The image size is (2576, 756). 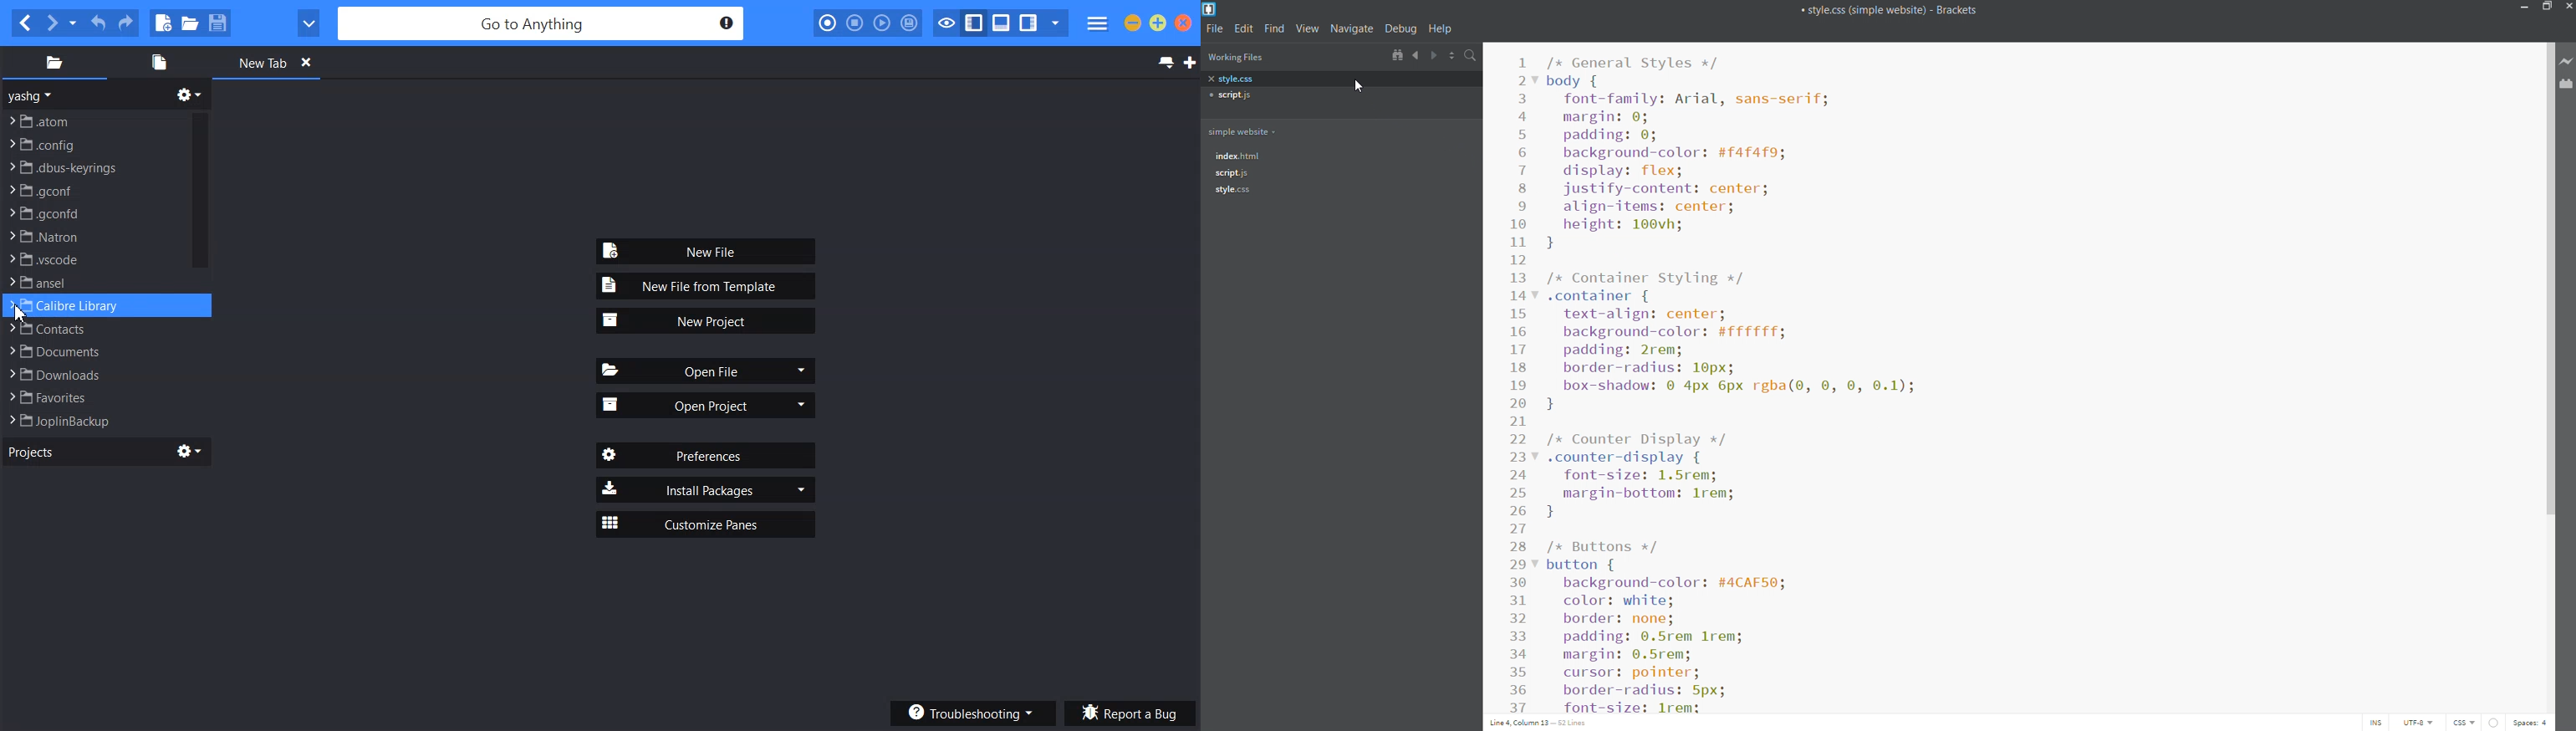 What do you see at coordinates (1415, 55) in the screenshot?
I see `navigate backward` at bounding box center [1415, 55].